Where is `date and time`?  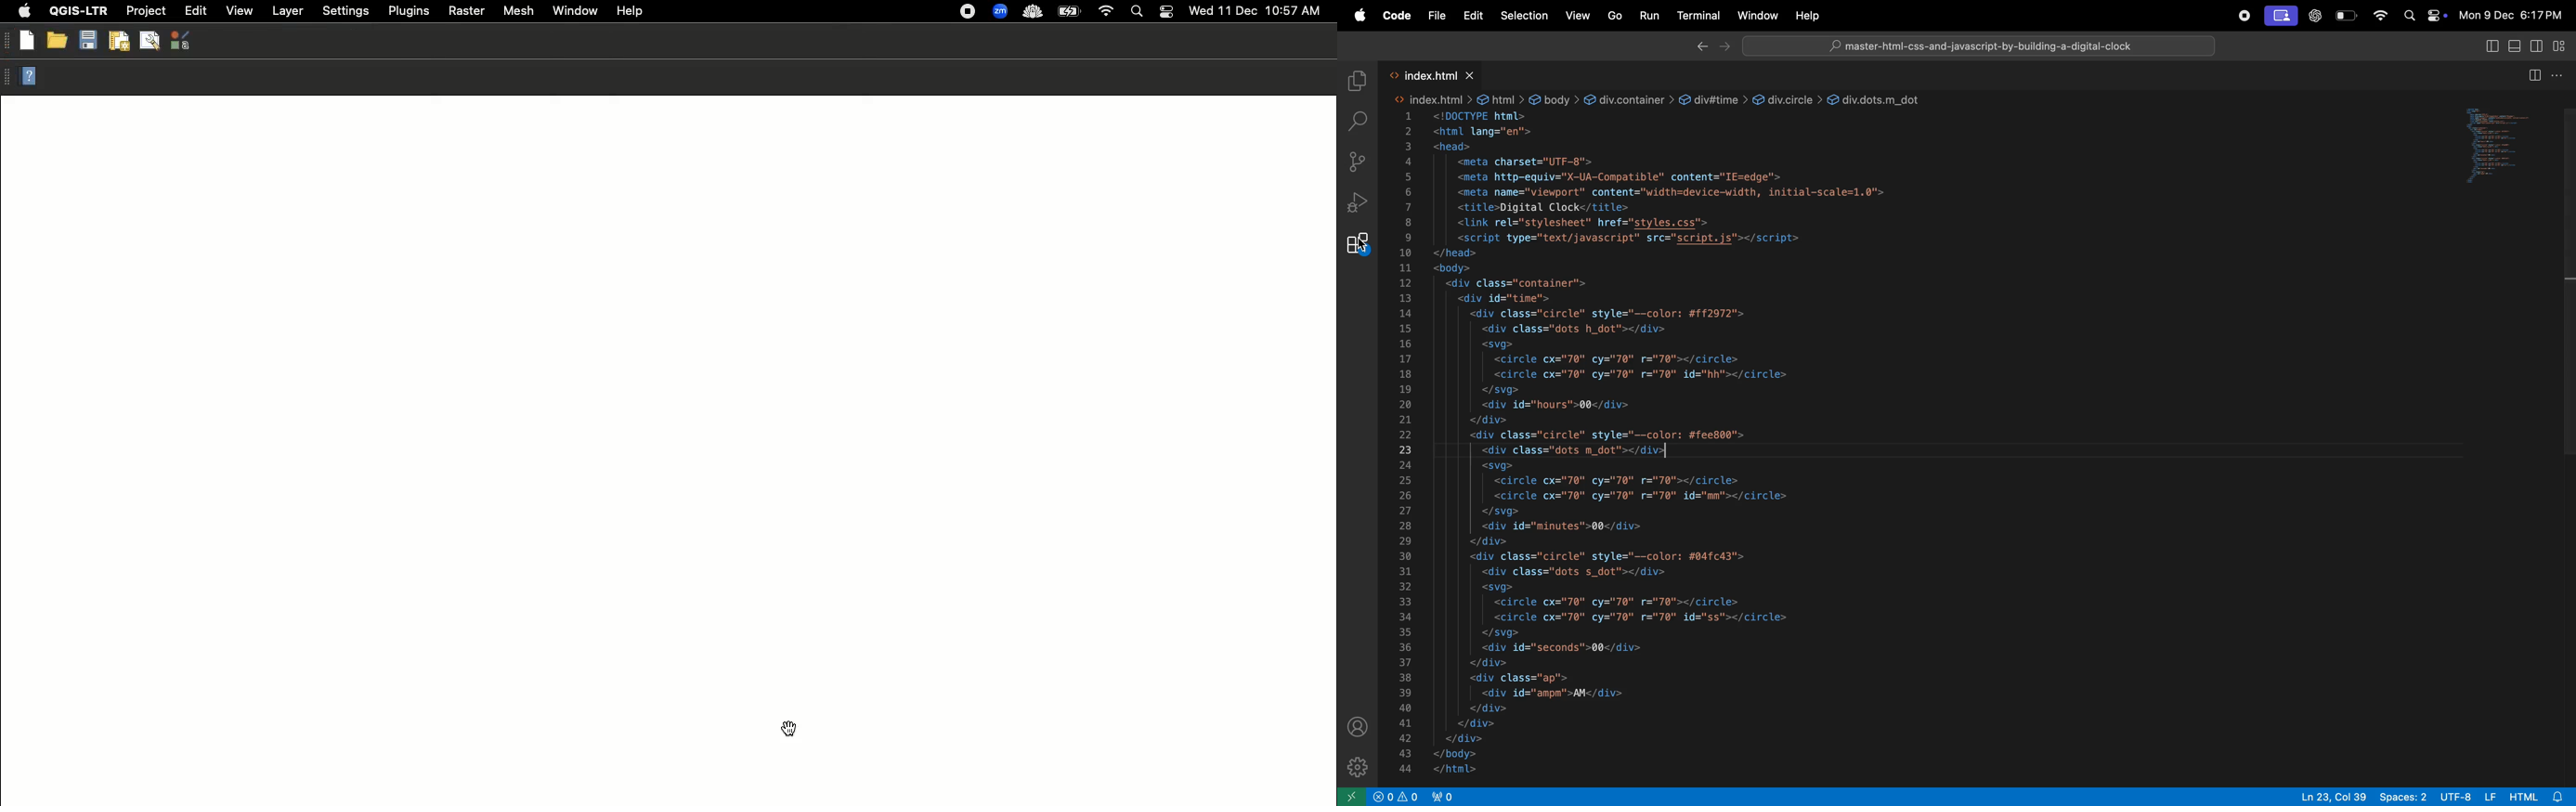 date and time is located at coordinates (2513, 16).